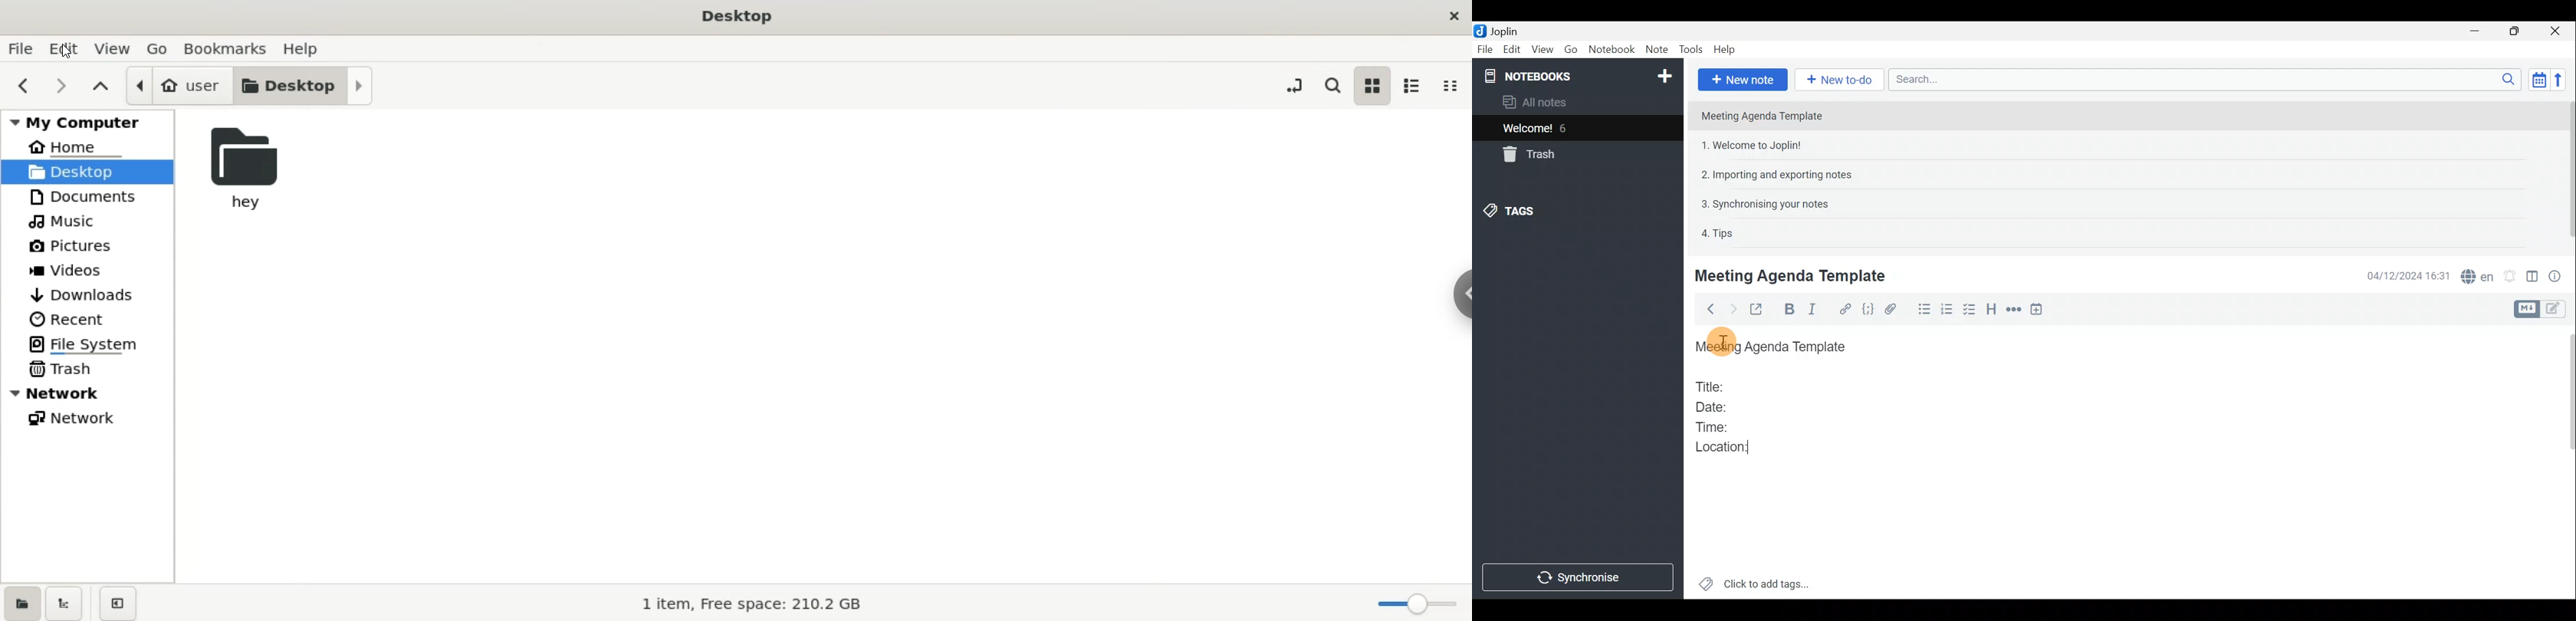 The width and height of the screenshot is (2576, 644). I want to click on Set alarm, so click(2511, 276).